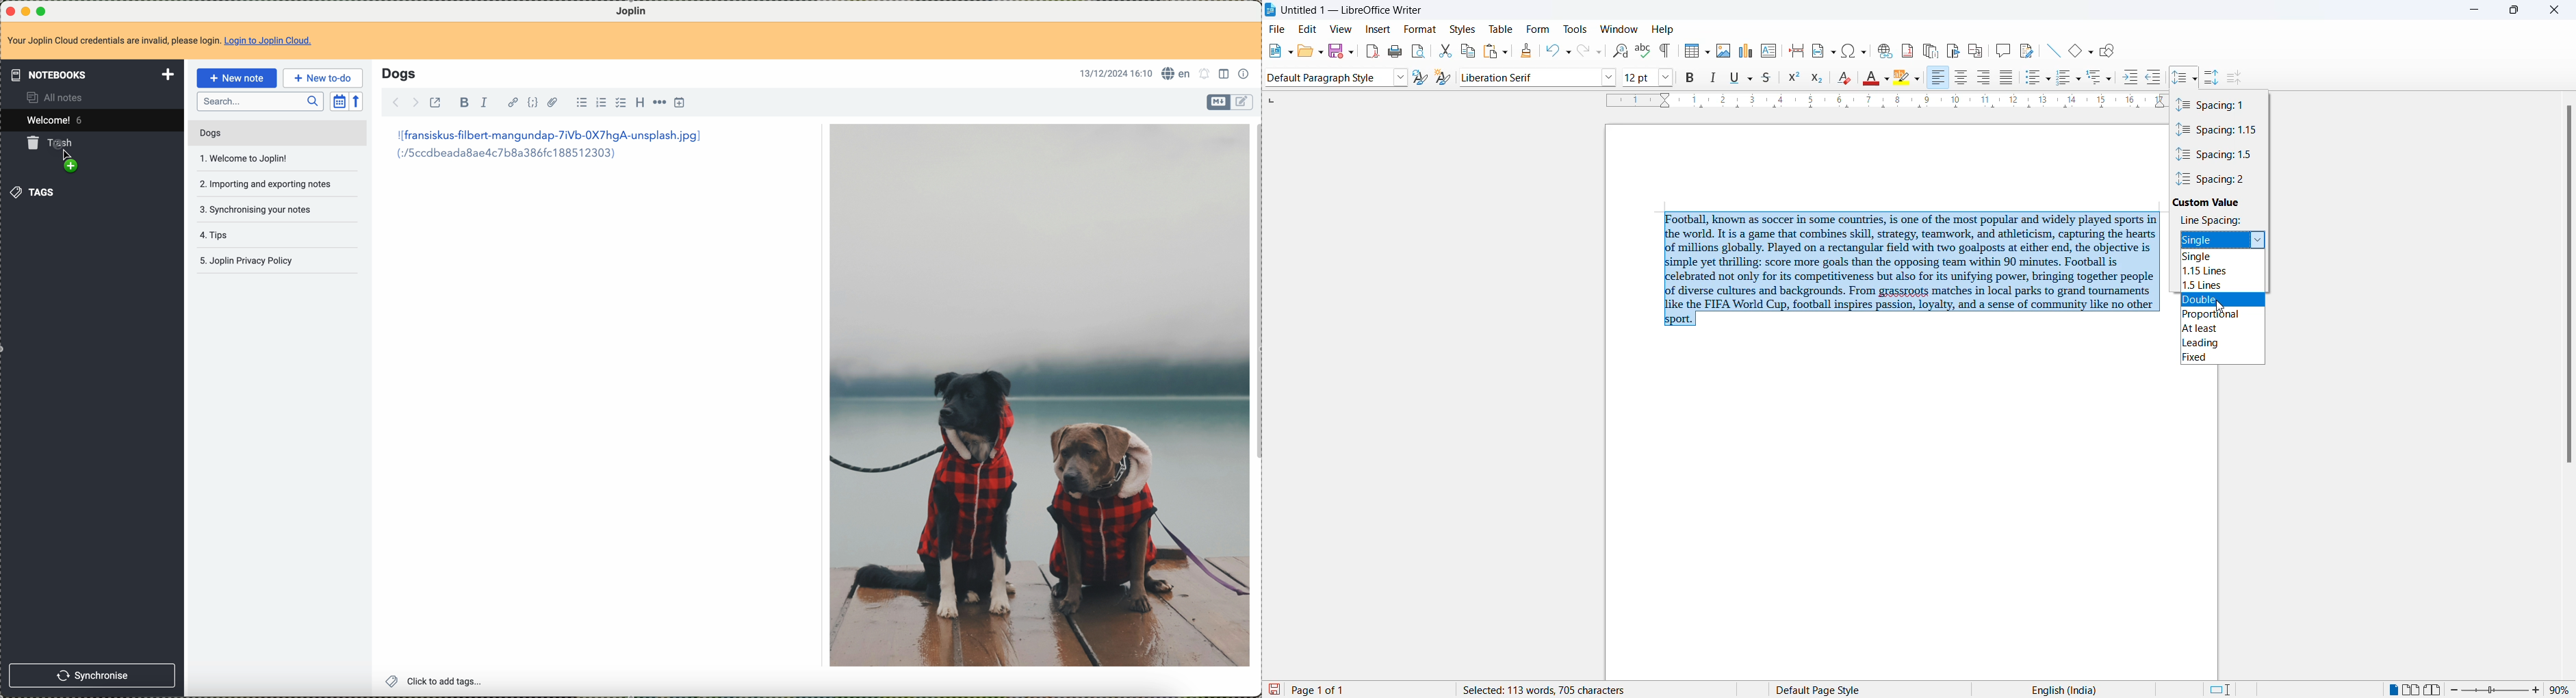  Describe the element at coordinates (510, 102) in the screenshot. I see `hyperlink` at that location.